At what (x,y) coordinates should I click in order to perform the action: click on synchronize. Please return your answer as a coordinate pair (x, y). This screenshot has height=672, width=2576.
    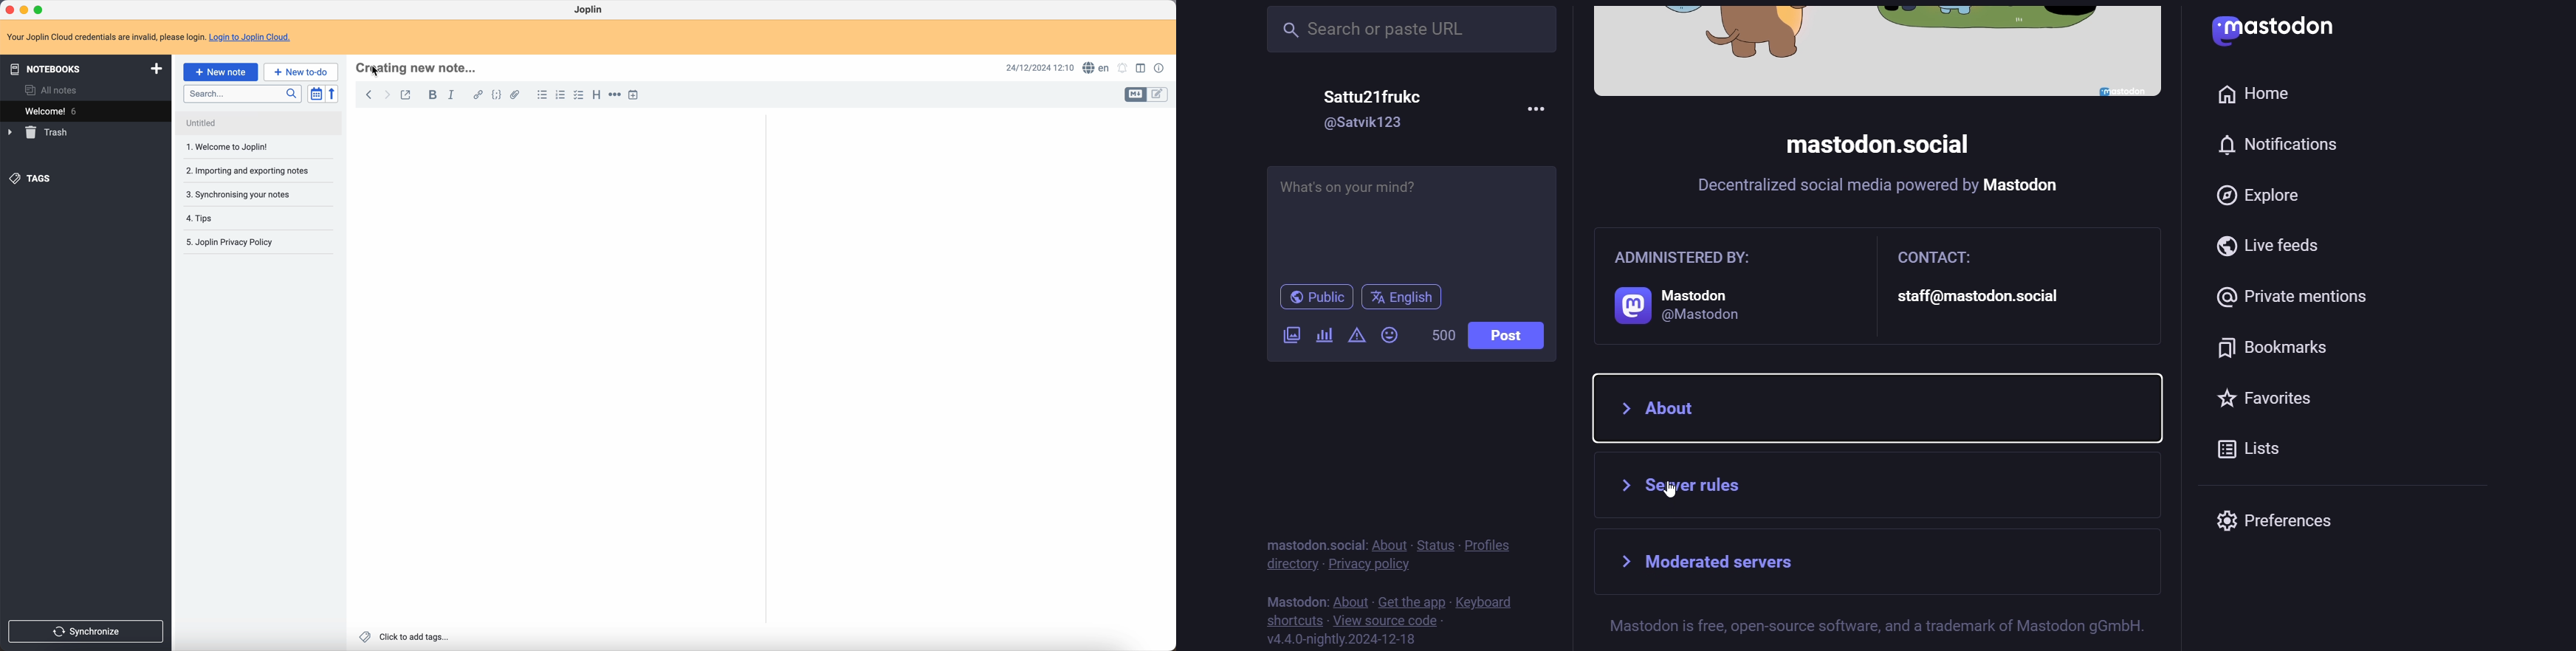
    Looking at the image, I should click on (87, 632).